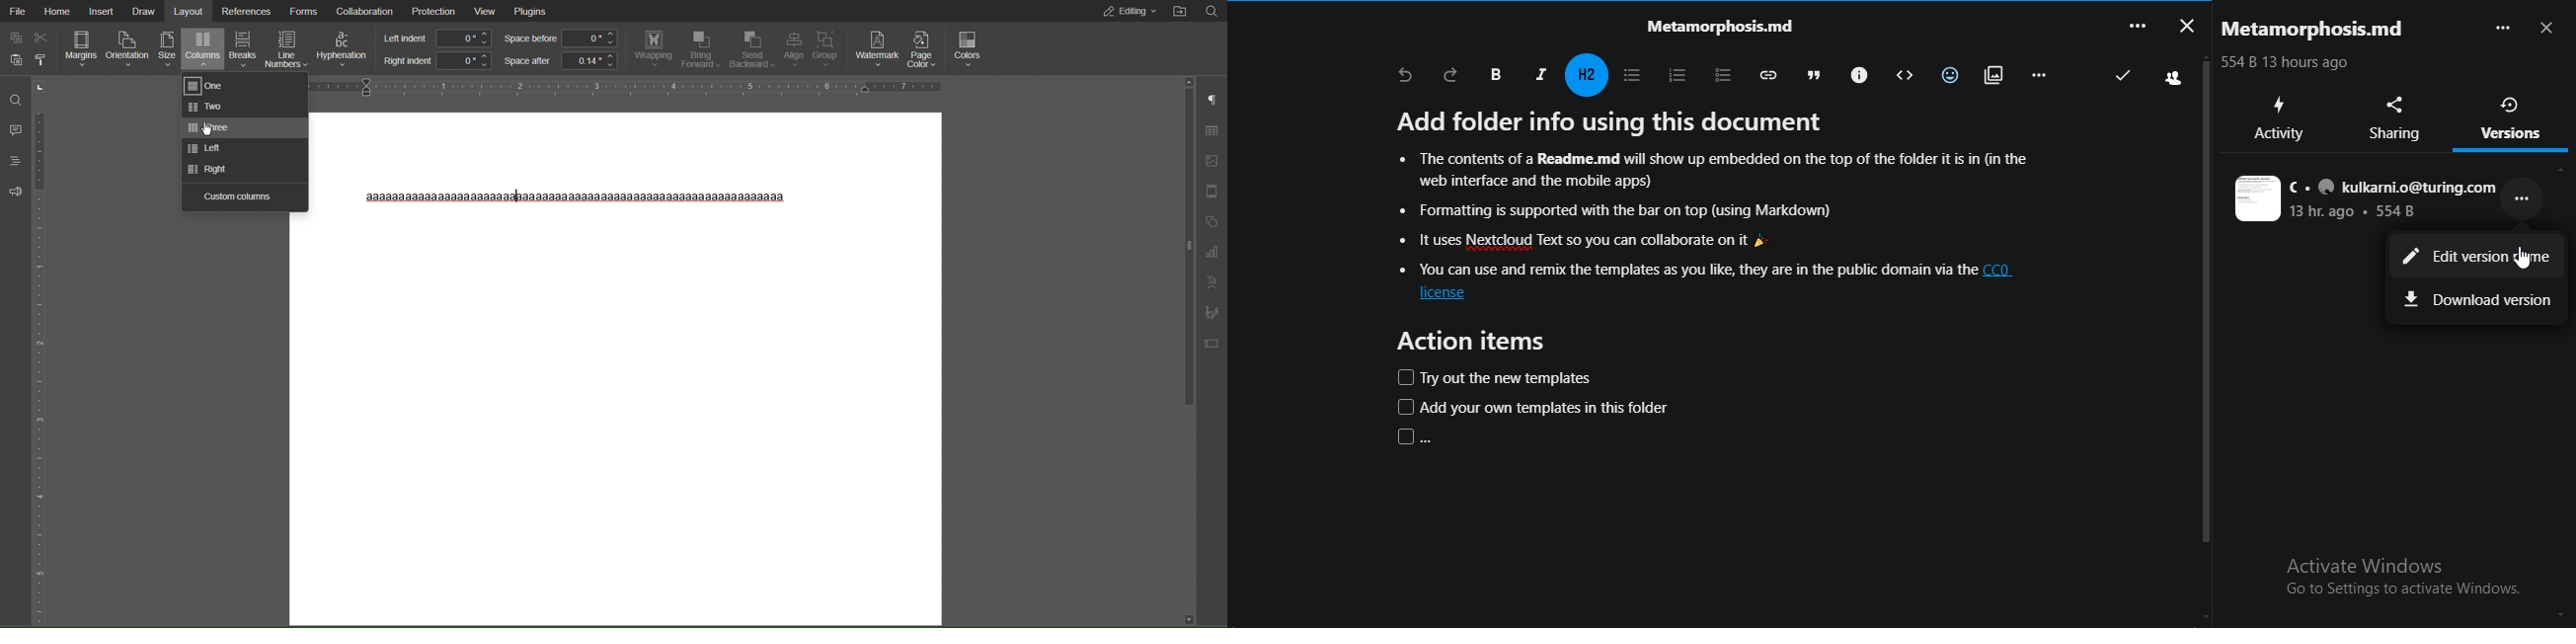  I want to click on text, so click(2319, 30).